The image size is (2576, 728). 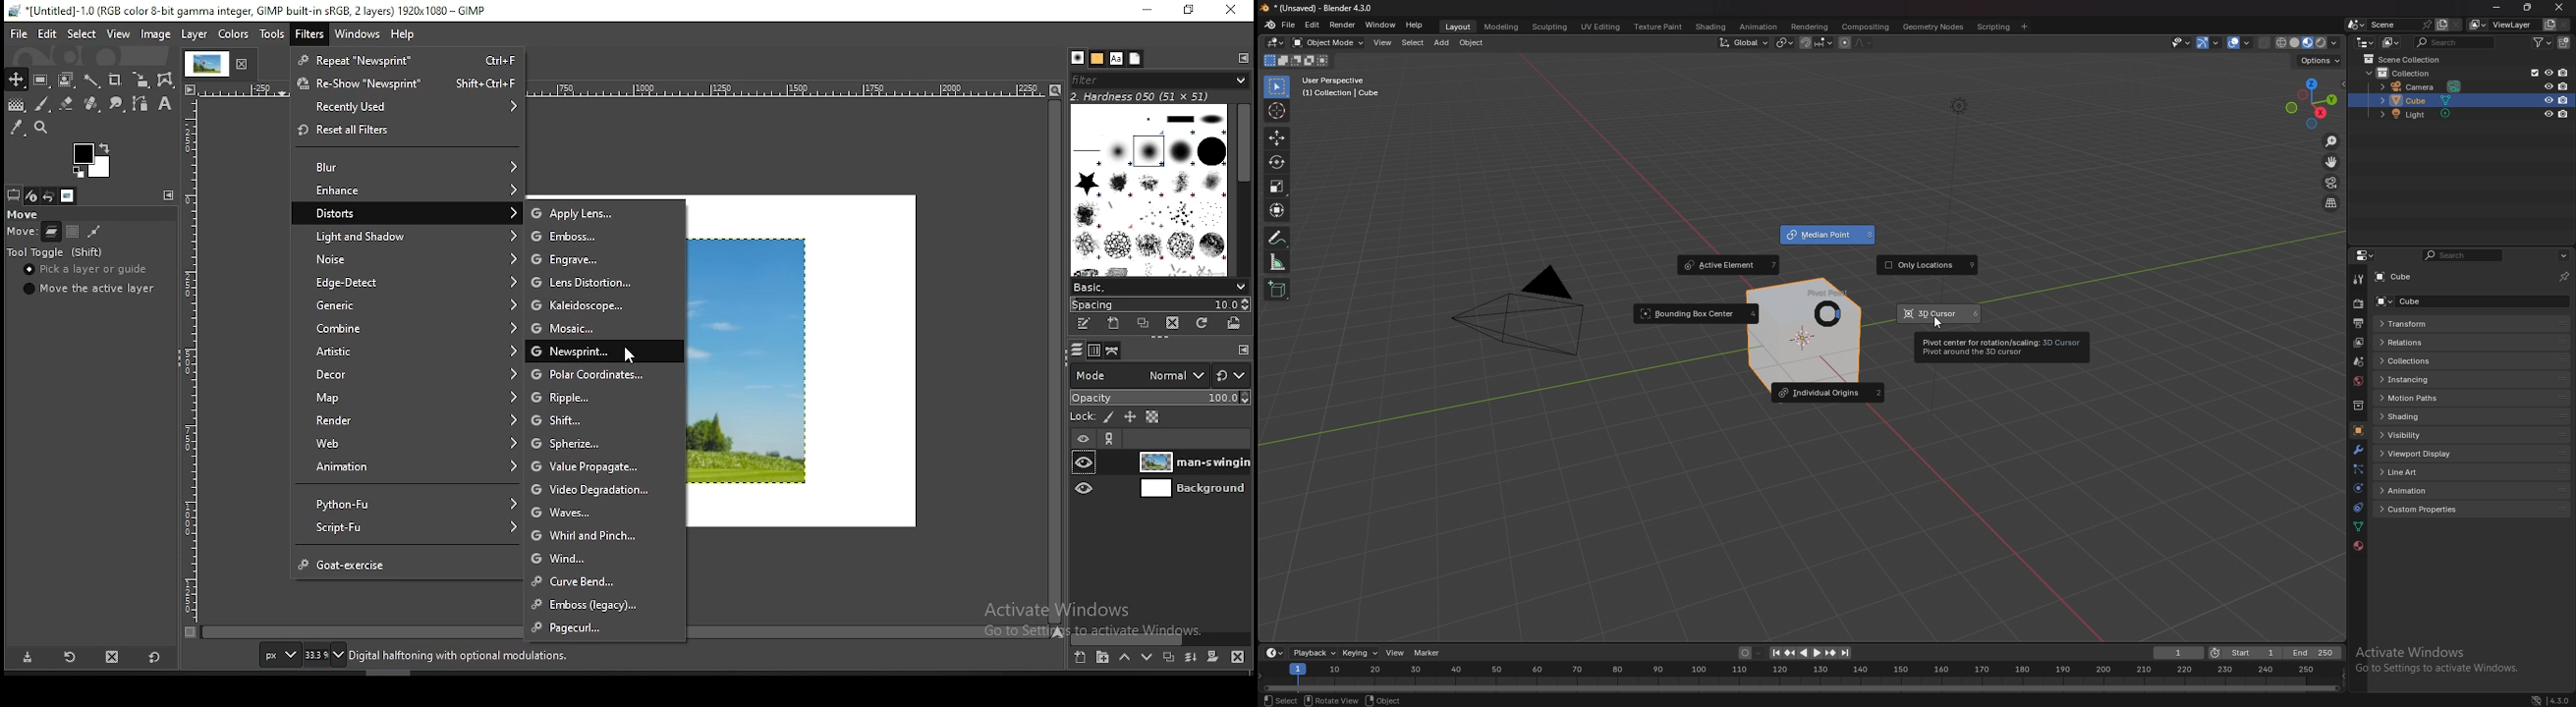 I want to click on 3d cursor, so click(x=1941, y=312).